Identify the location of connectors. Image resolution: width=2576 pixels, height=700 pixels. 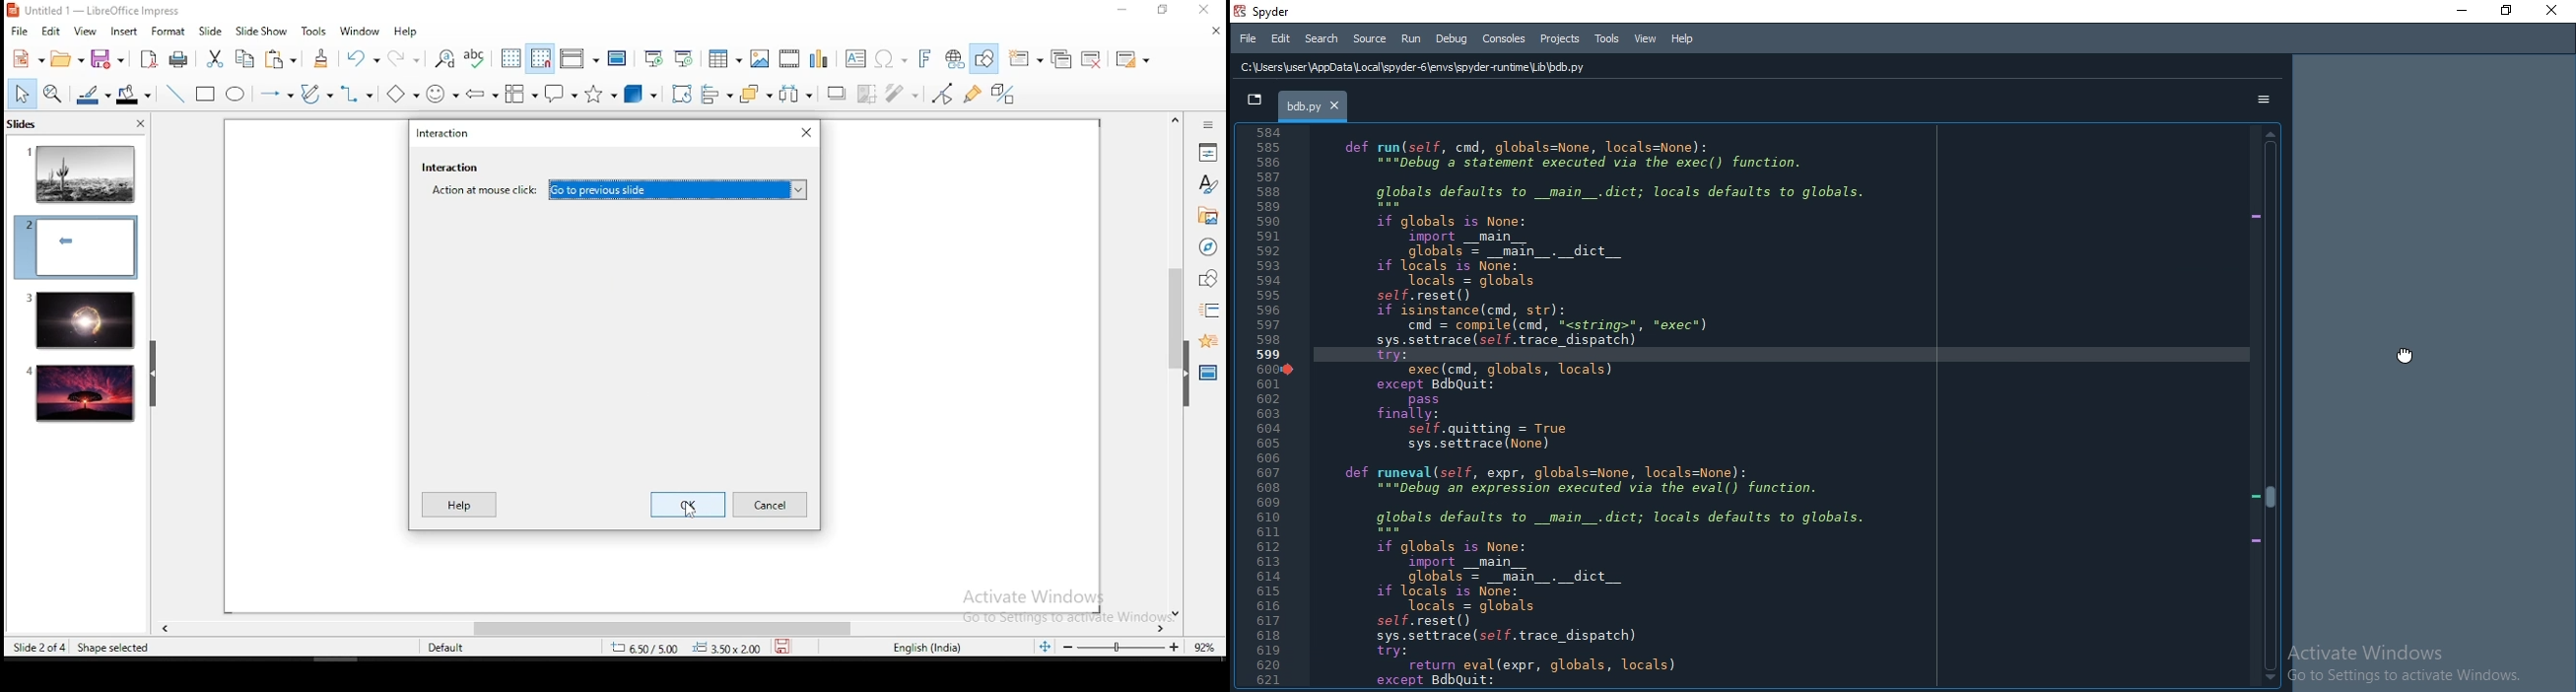
(356, 94).